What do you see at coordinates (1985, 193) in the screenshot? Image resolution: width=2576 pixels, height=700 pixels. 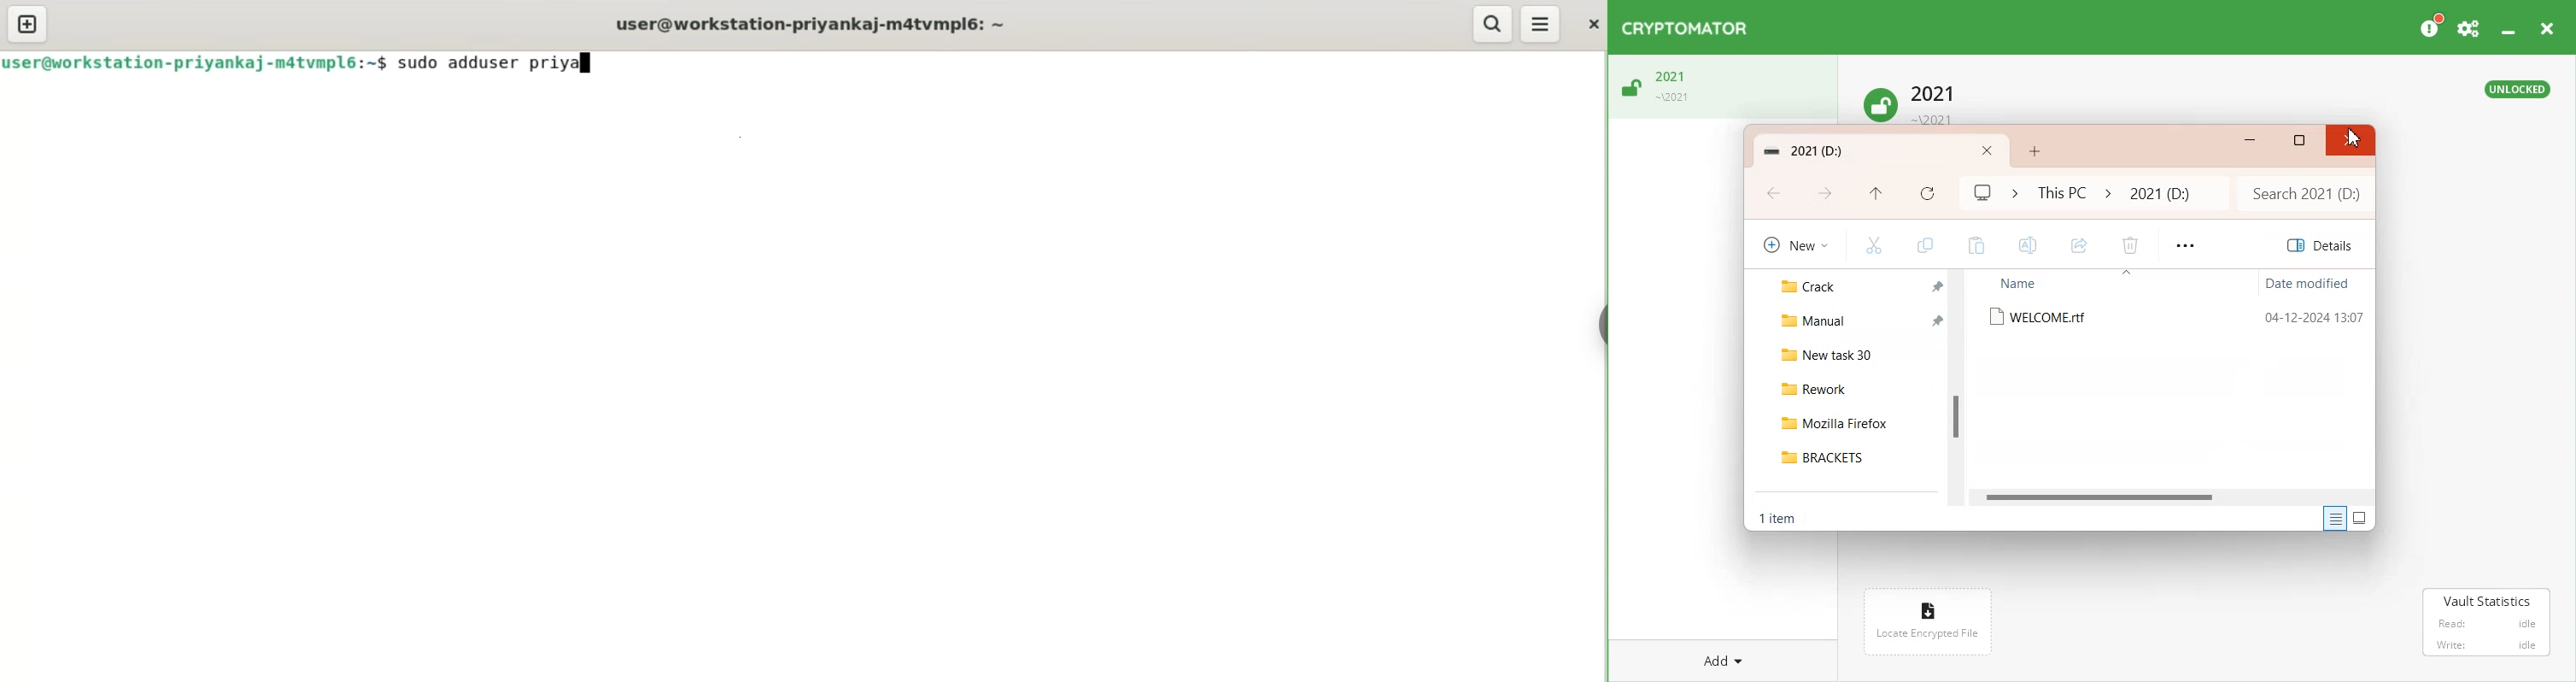 I see `My computer` at bounding box center [1985, 193].